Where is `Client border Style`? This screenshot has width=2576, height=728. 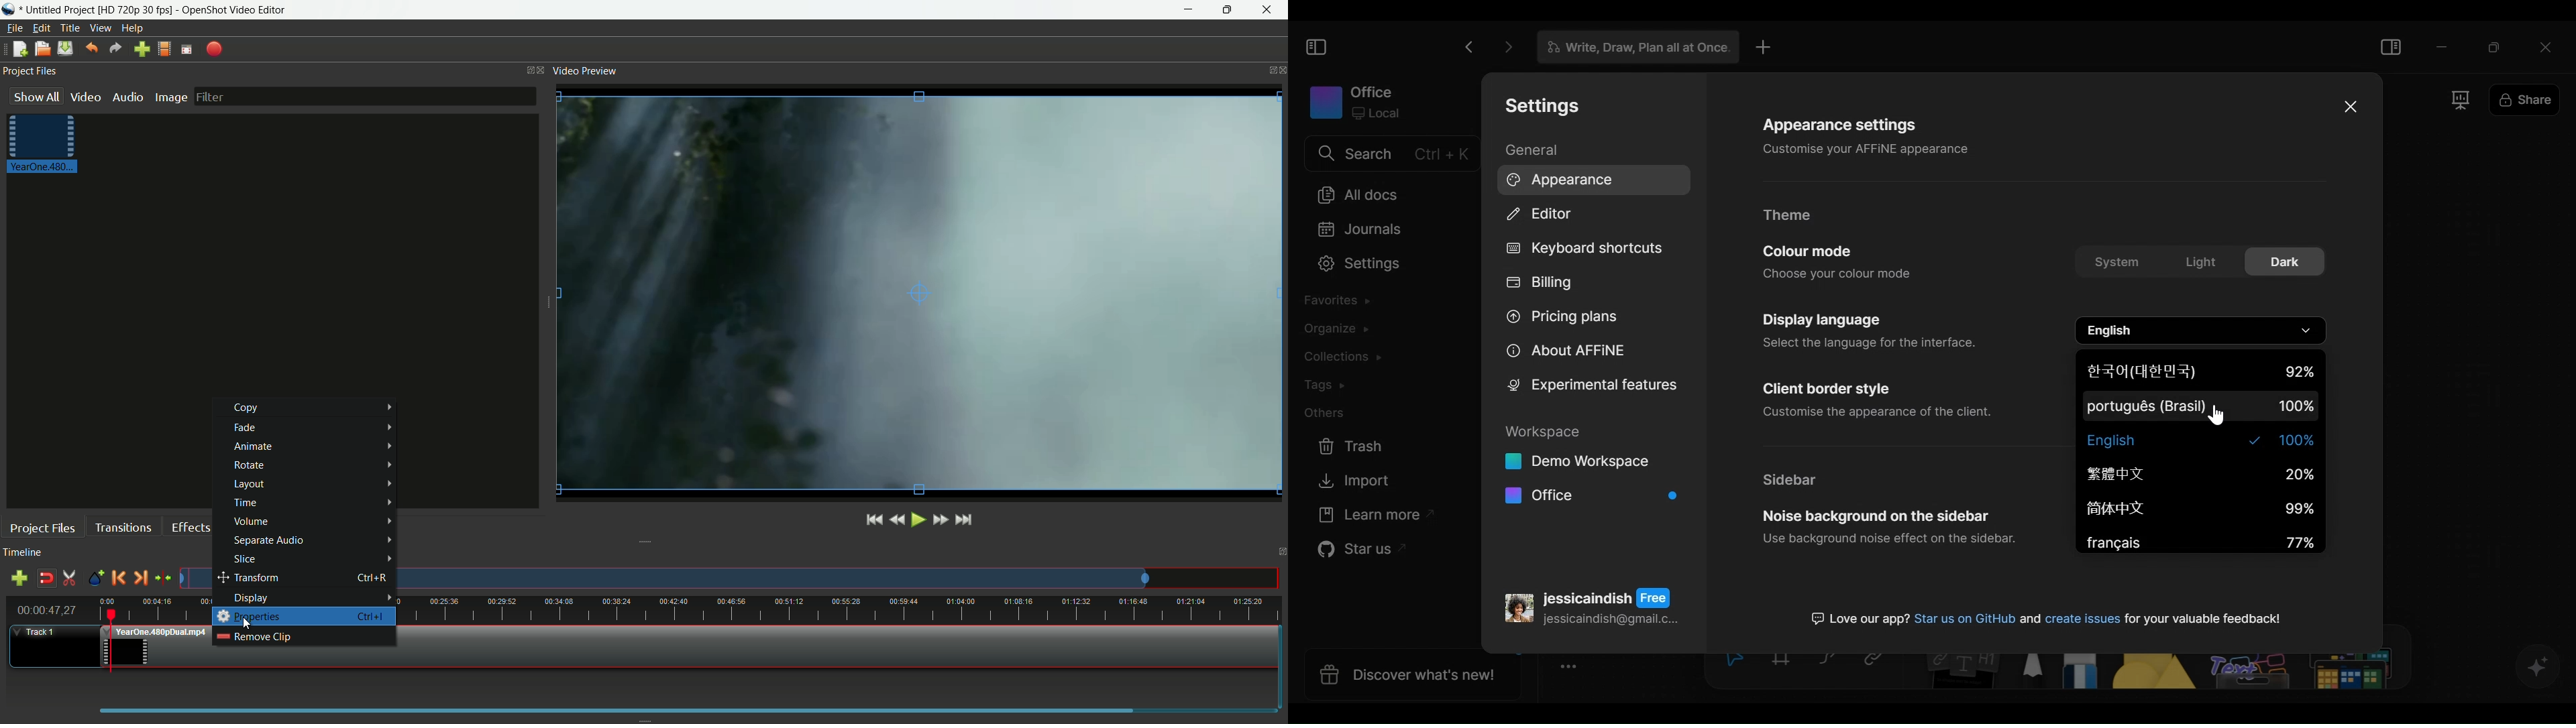
Client border Style is located at coordinates (1877, 400).